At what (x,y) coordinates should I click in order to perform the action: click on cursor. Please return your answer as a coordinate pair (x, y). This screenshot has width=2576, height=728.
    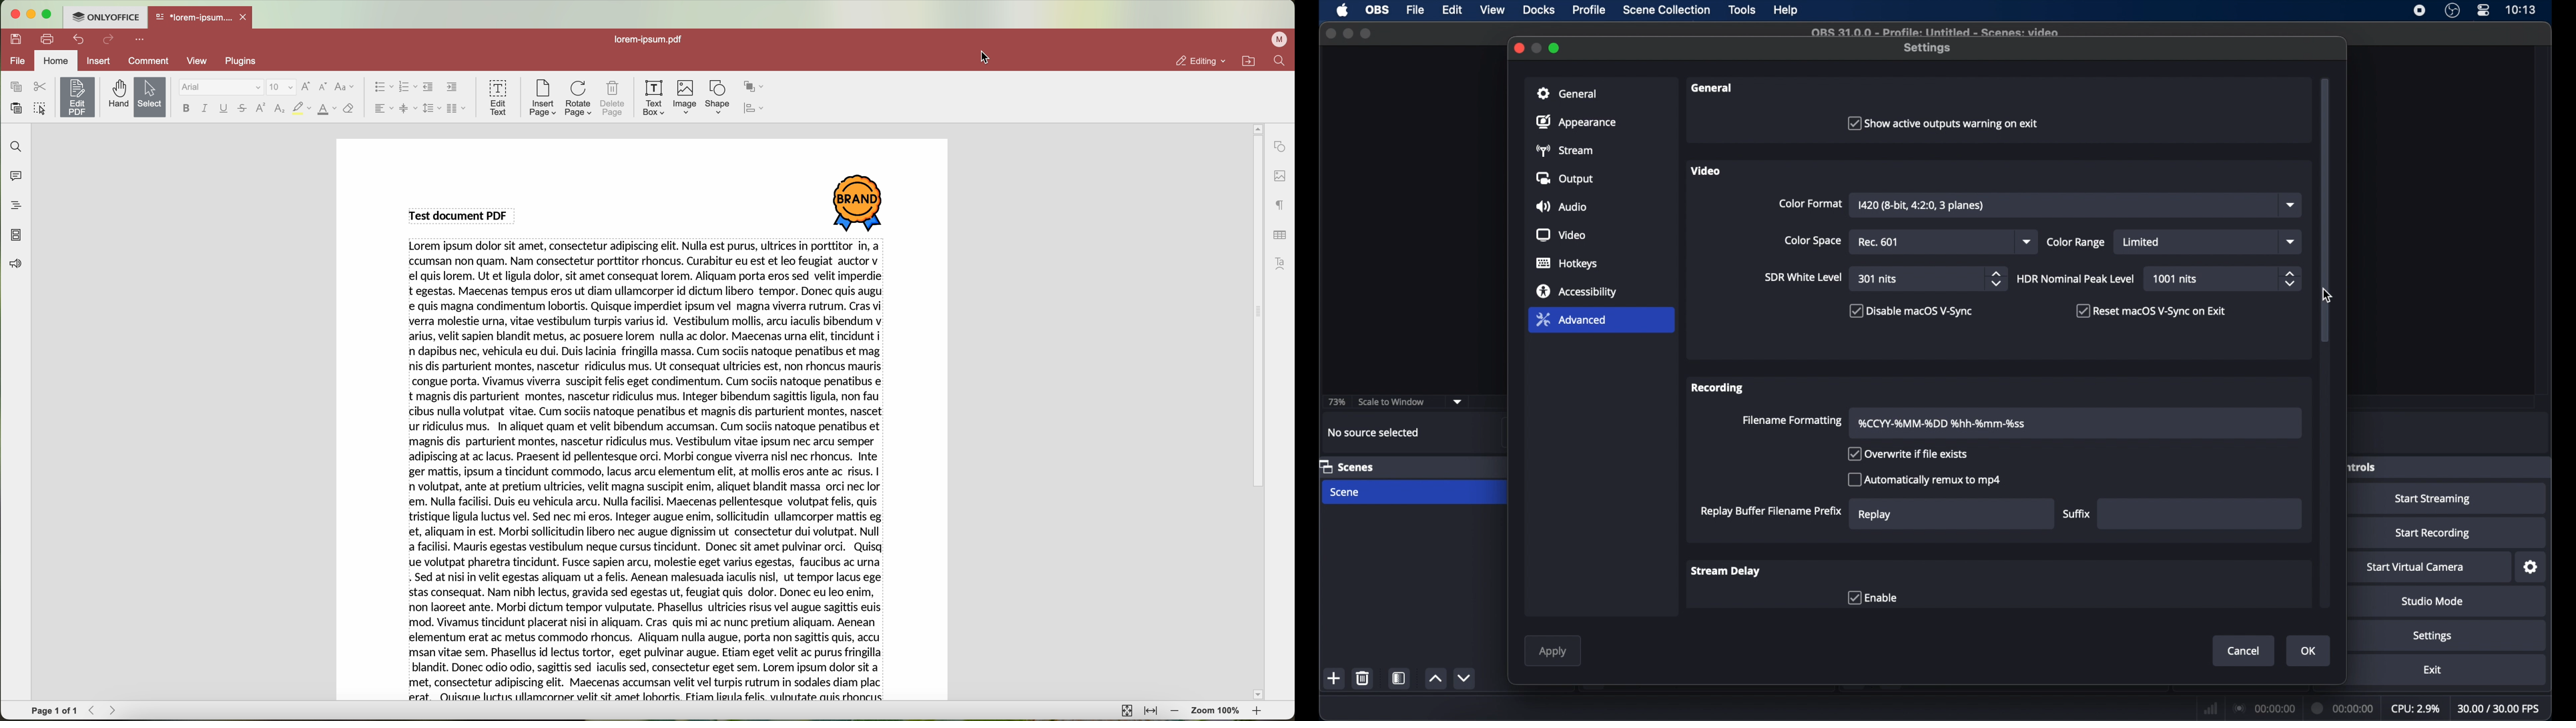
    Looking at the image, I should click on (2329, 297).